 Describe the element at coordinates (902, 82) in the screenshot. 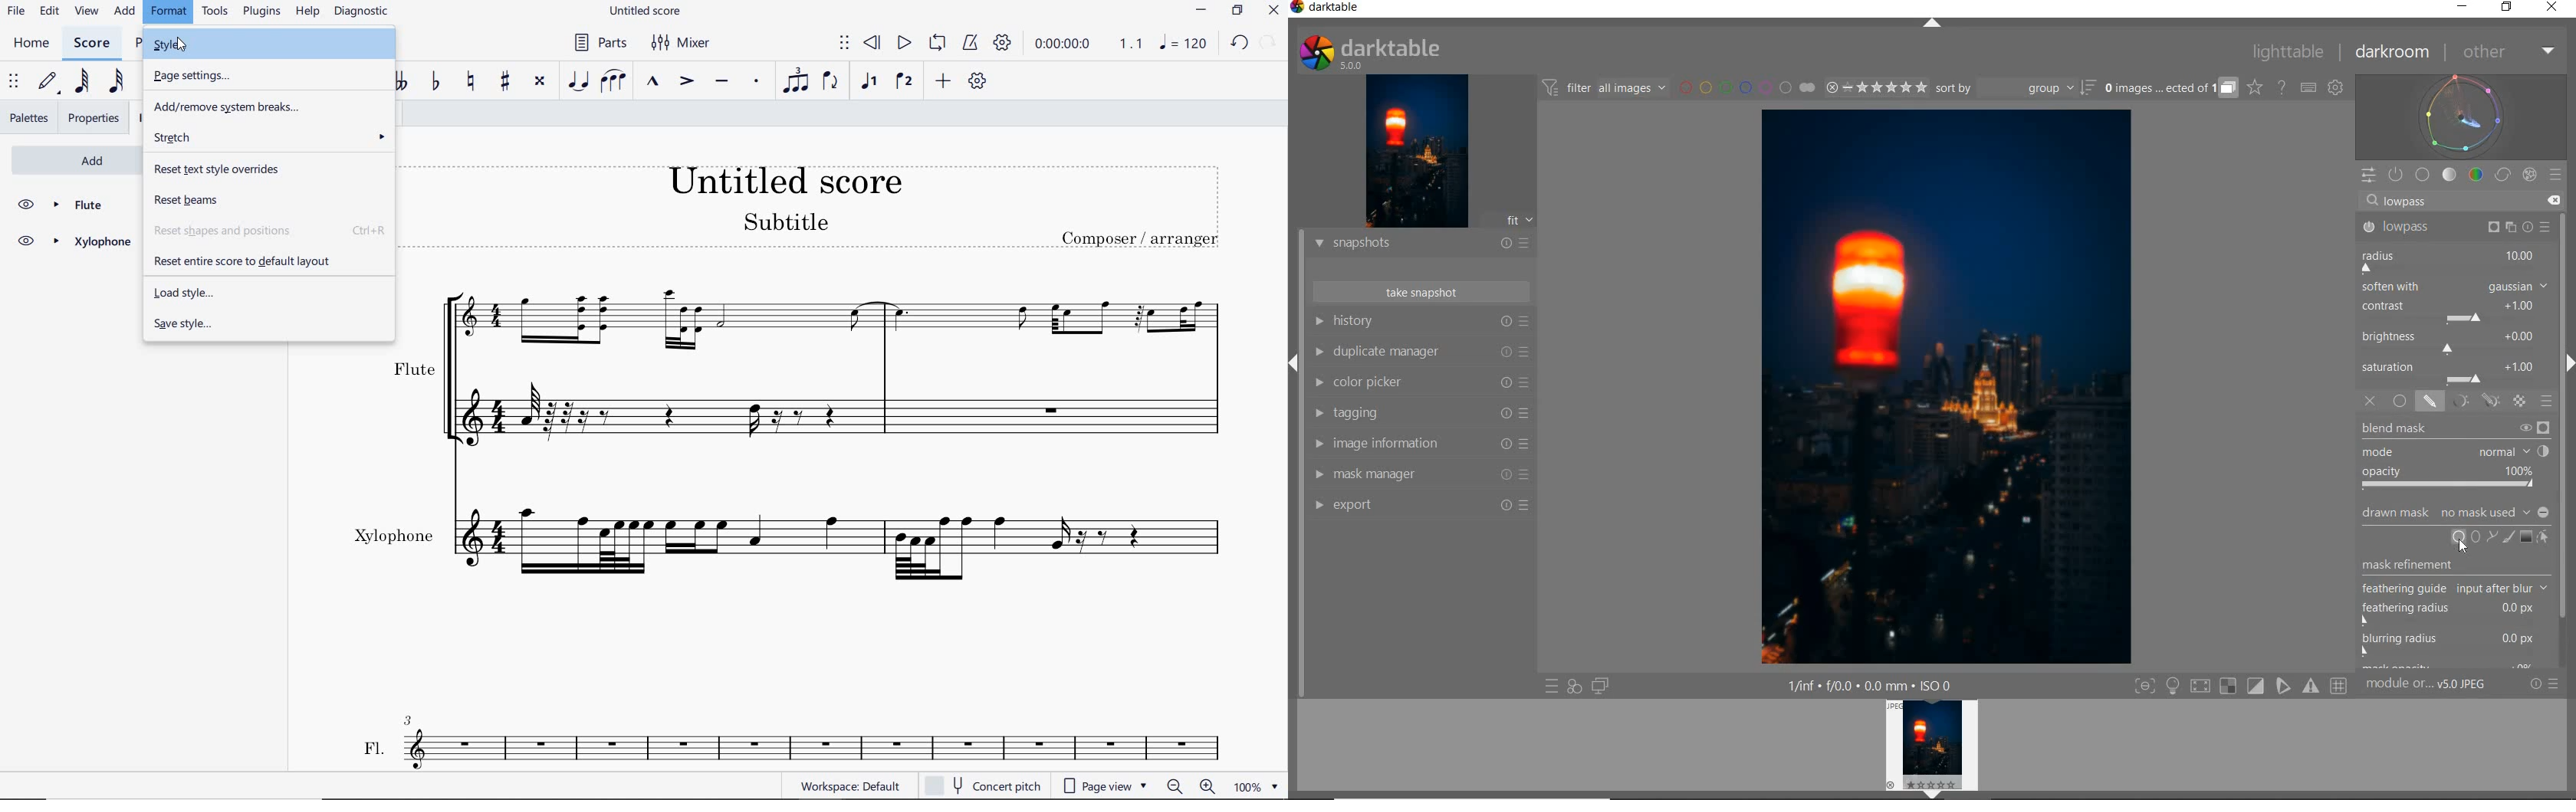

I see `VOICE 2` at that location.